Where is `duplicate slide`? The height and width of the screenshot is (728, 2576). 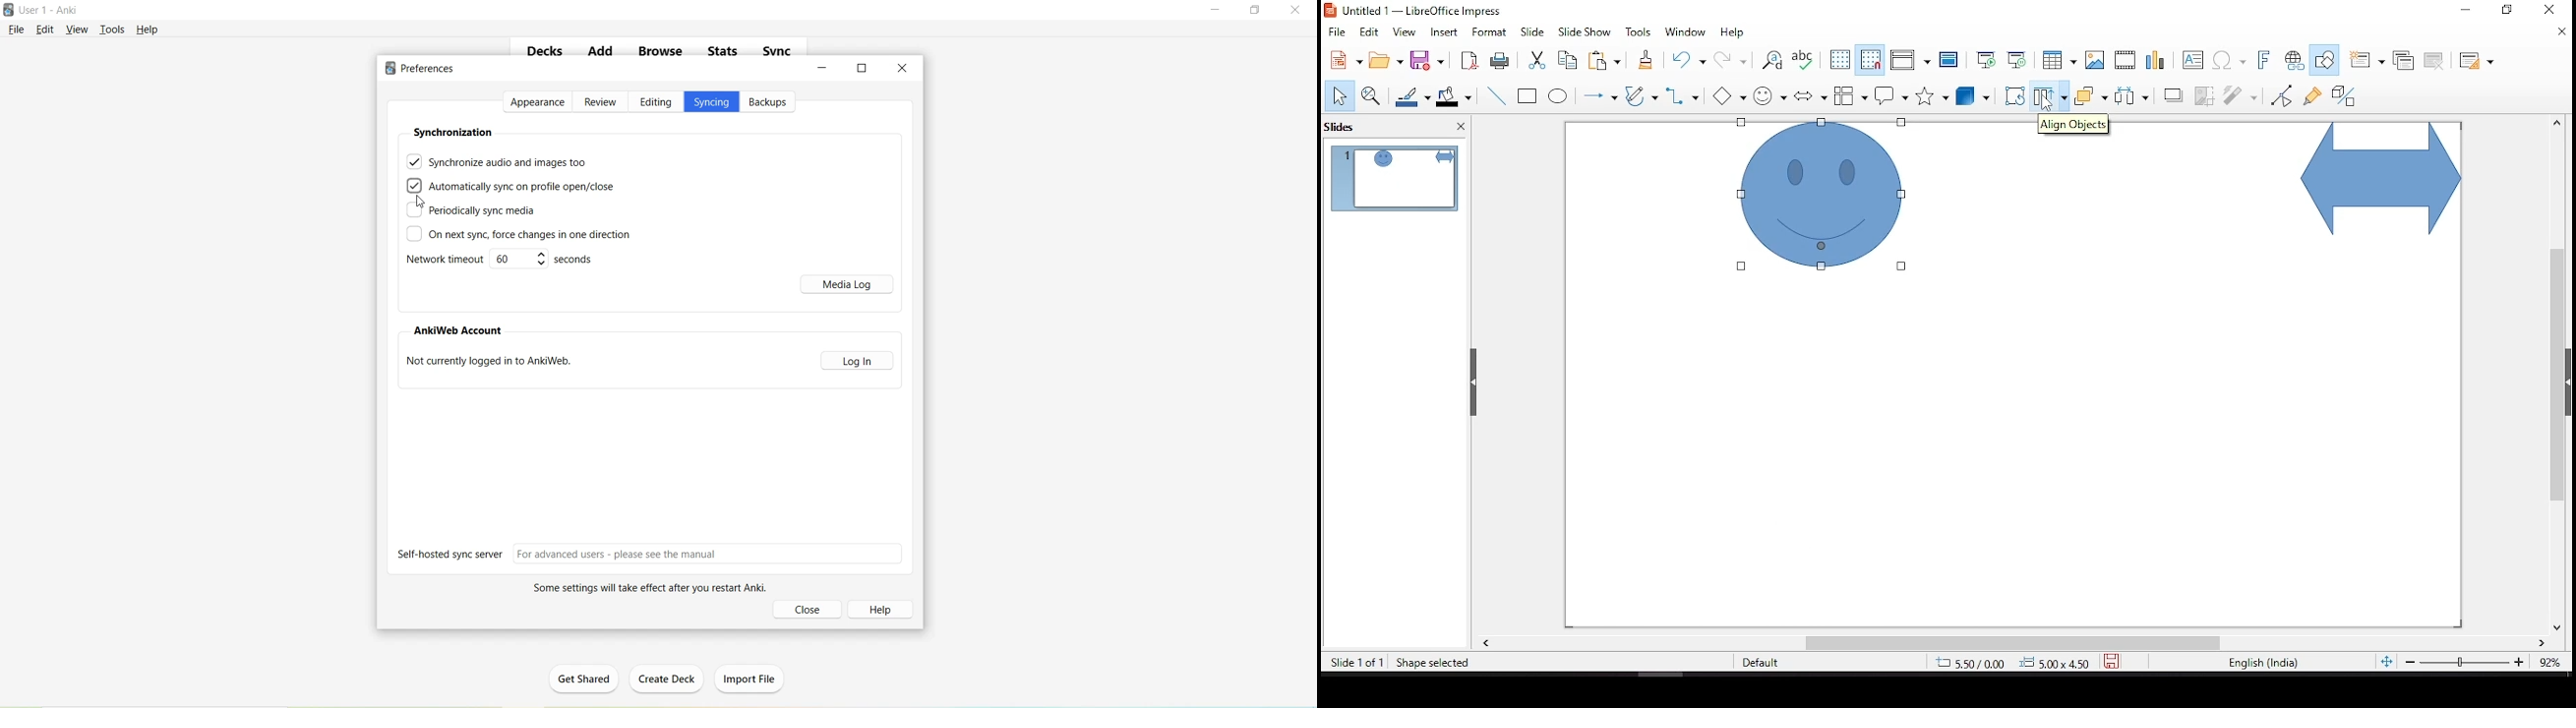 duplicate slide is located at coordinates (2405, 58).